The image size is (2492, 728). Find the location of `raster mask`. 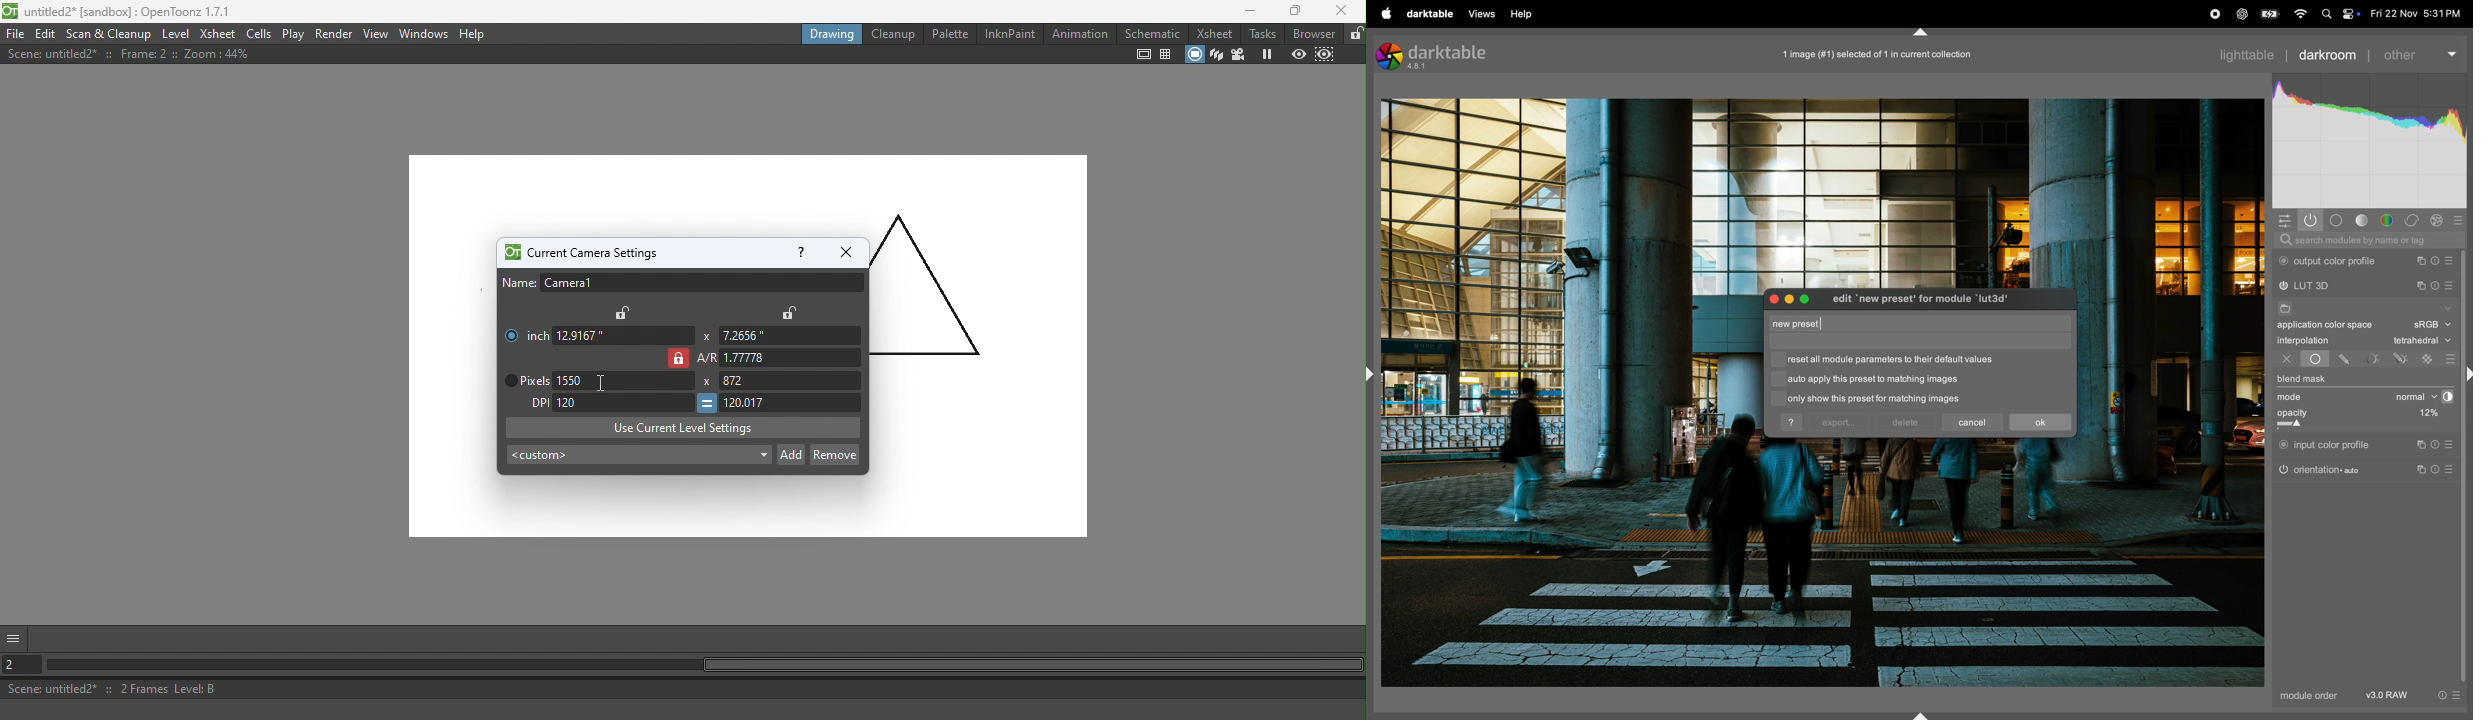

raster mask is located at coordinates (2428, 358).